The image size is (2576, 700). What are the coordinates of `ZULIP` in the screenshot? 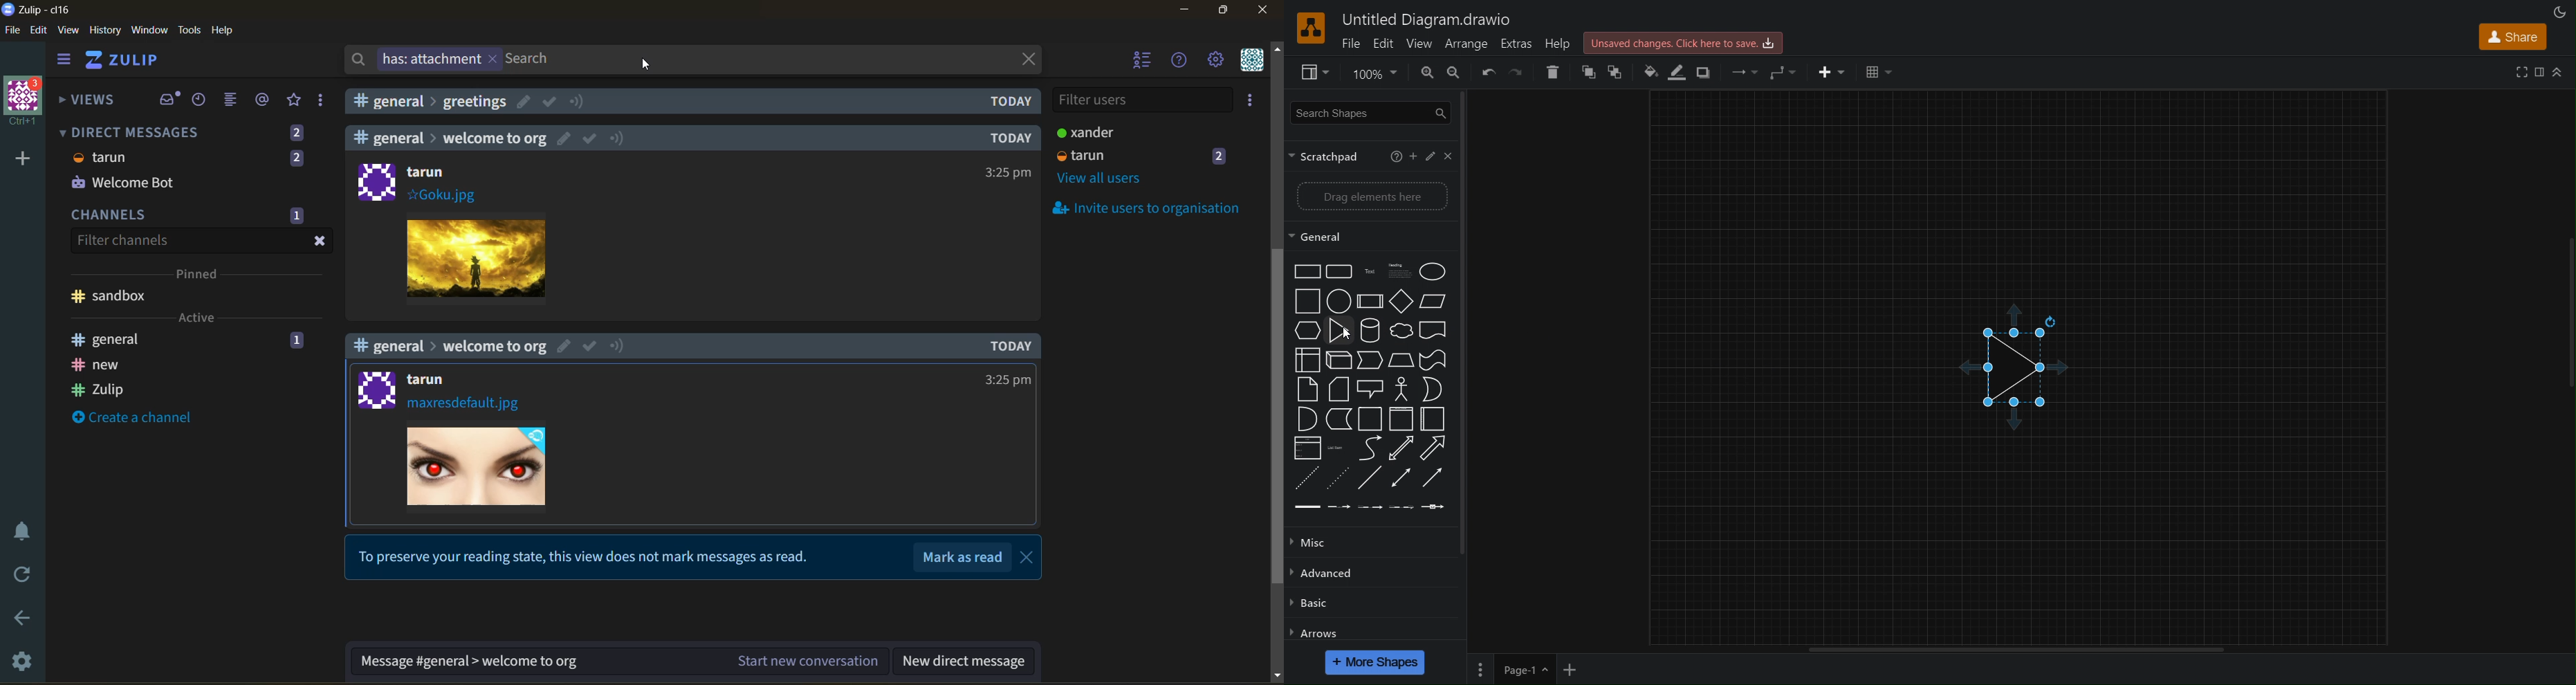 It's located at (124, 60).